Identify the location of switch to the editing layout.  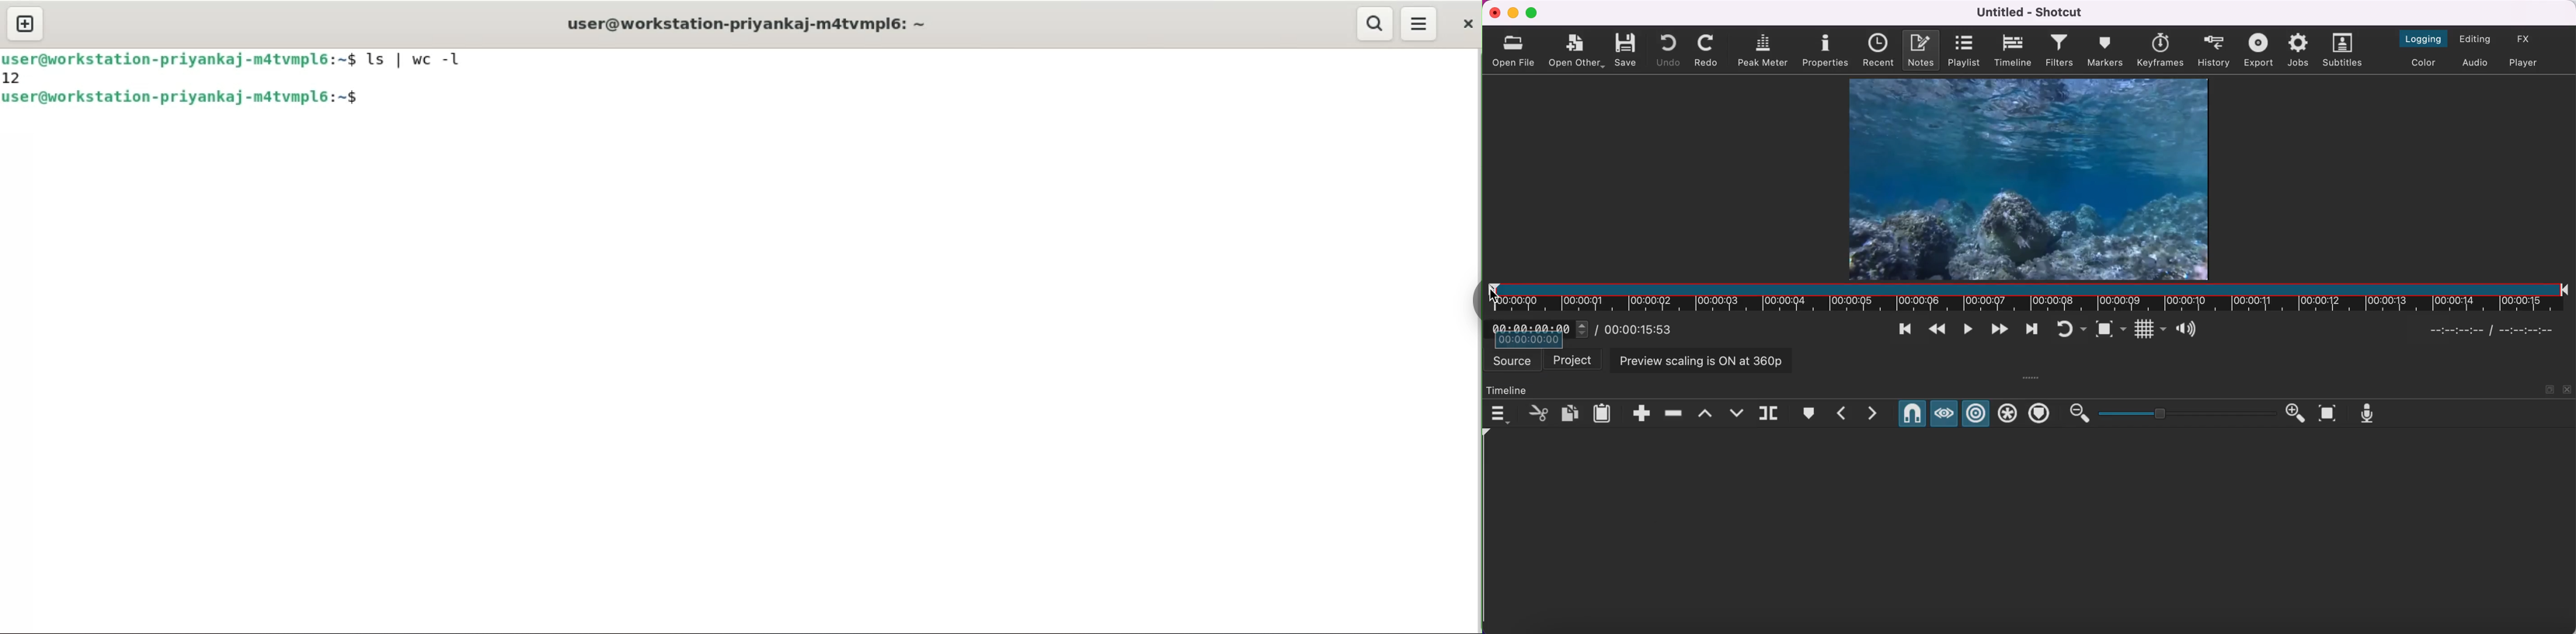
(2478, 38).